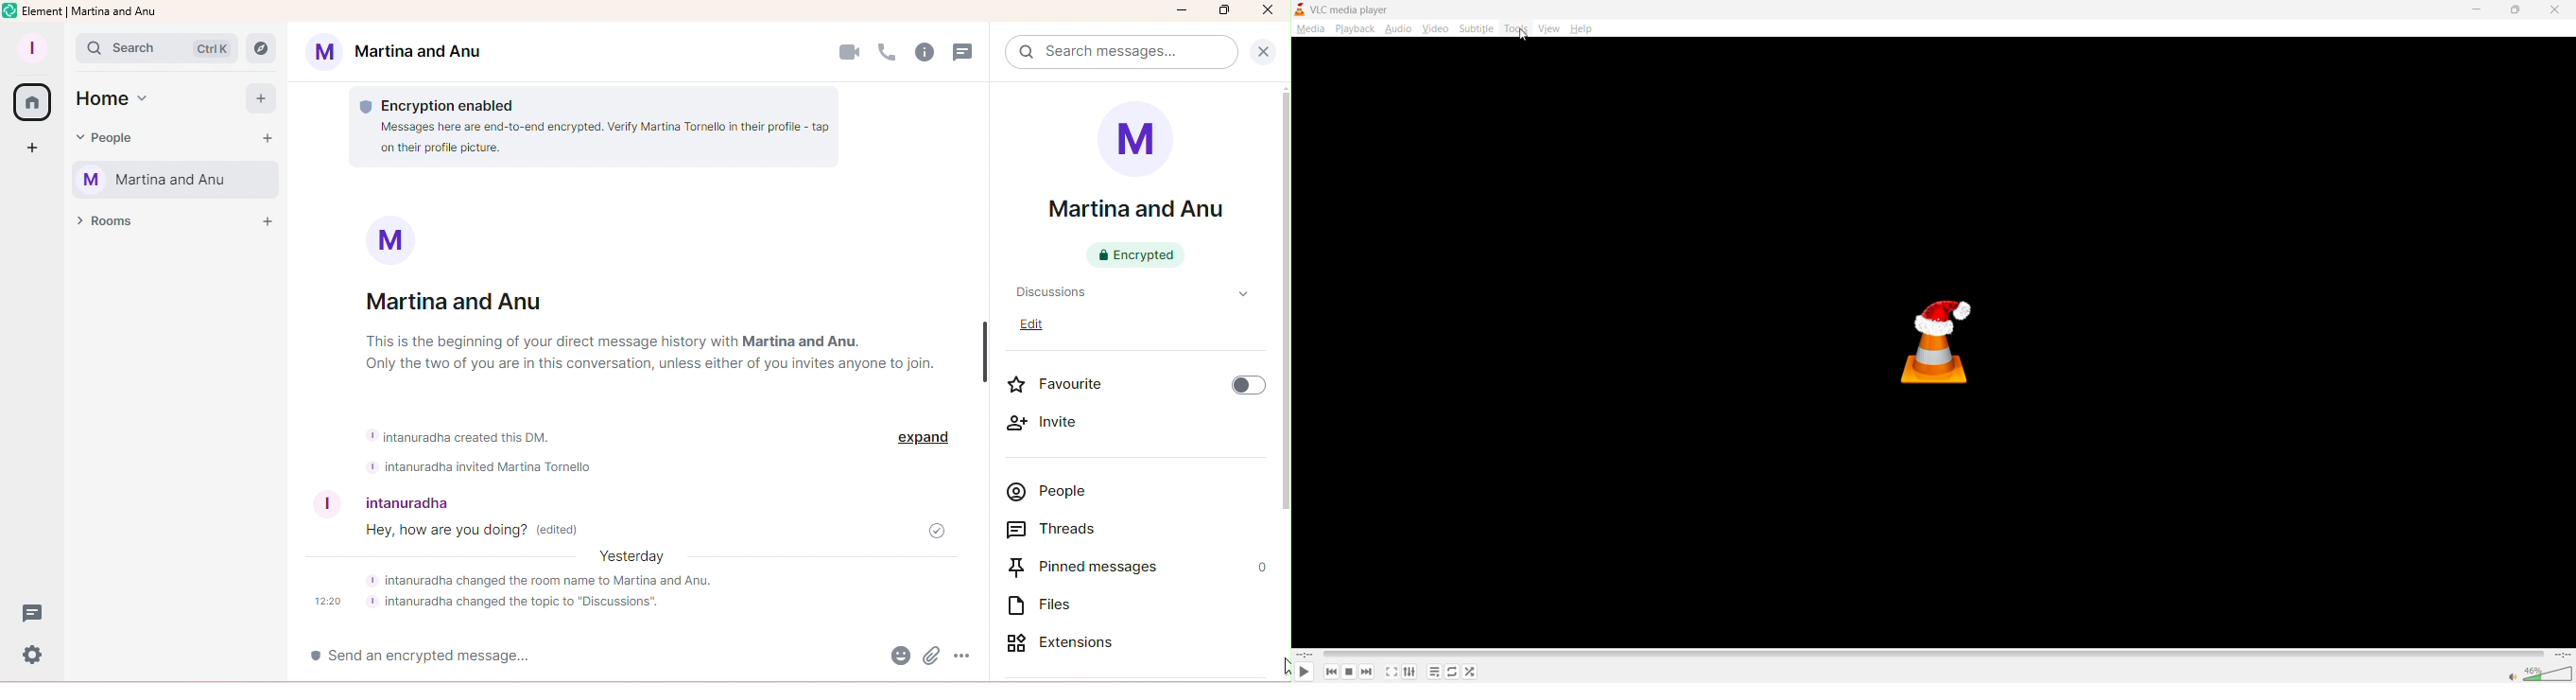 Image resolution: width=2576 pixels, height=700 pixels. What do you see at coordinates (634, 560) in the screenshot?
I see `yesterday` at bounding box center [634, 560].